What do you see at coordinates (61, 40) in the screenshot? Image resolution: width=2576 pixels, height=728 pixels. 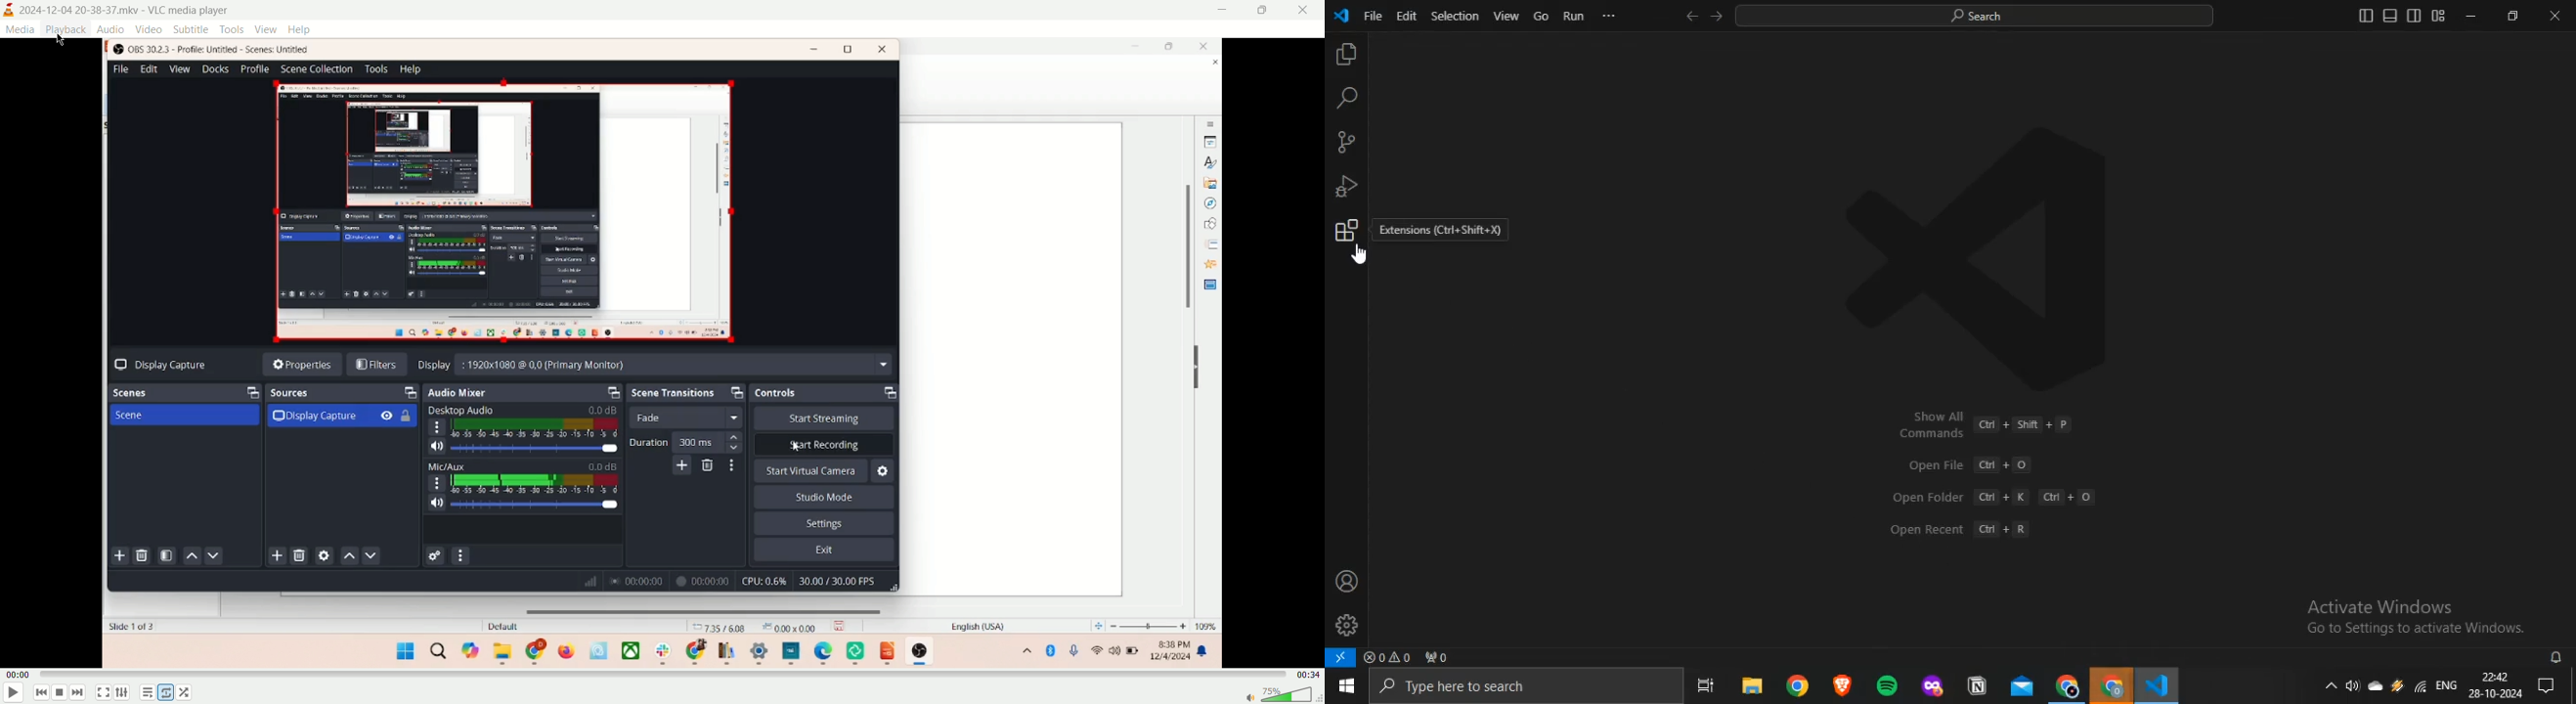 I see `cursor` at bounding box center [61, 40].